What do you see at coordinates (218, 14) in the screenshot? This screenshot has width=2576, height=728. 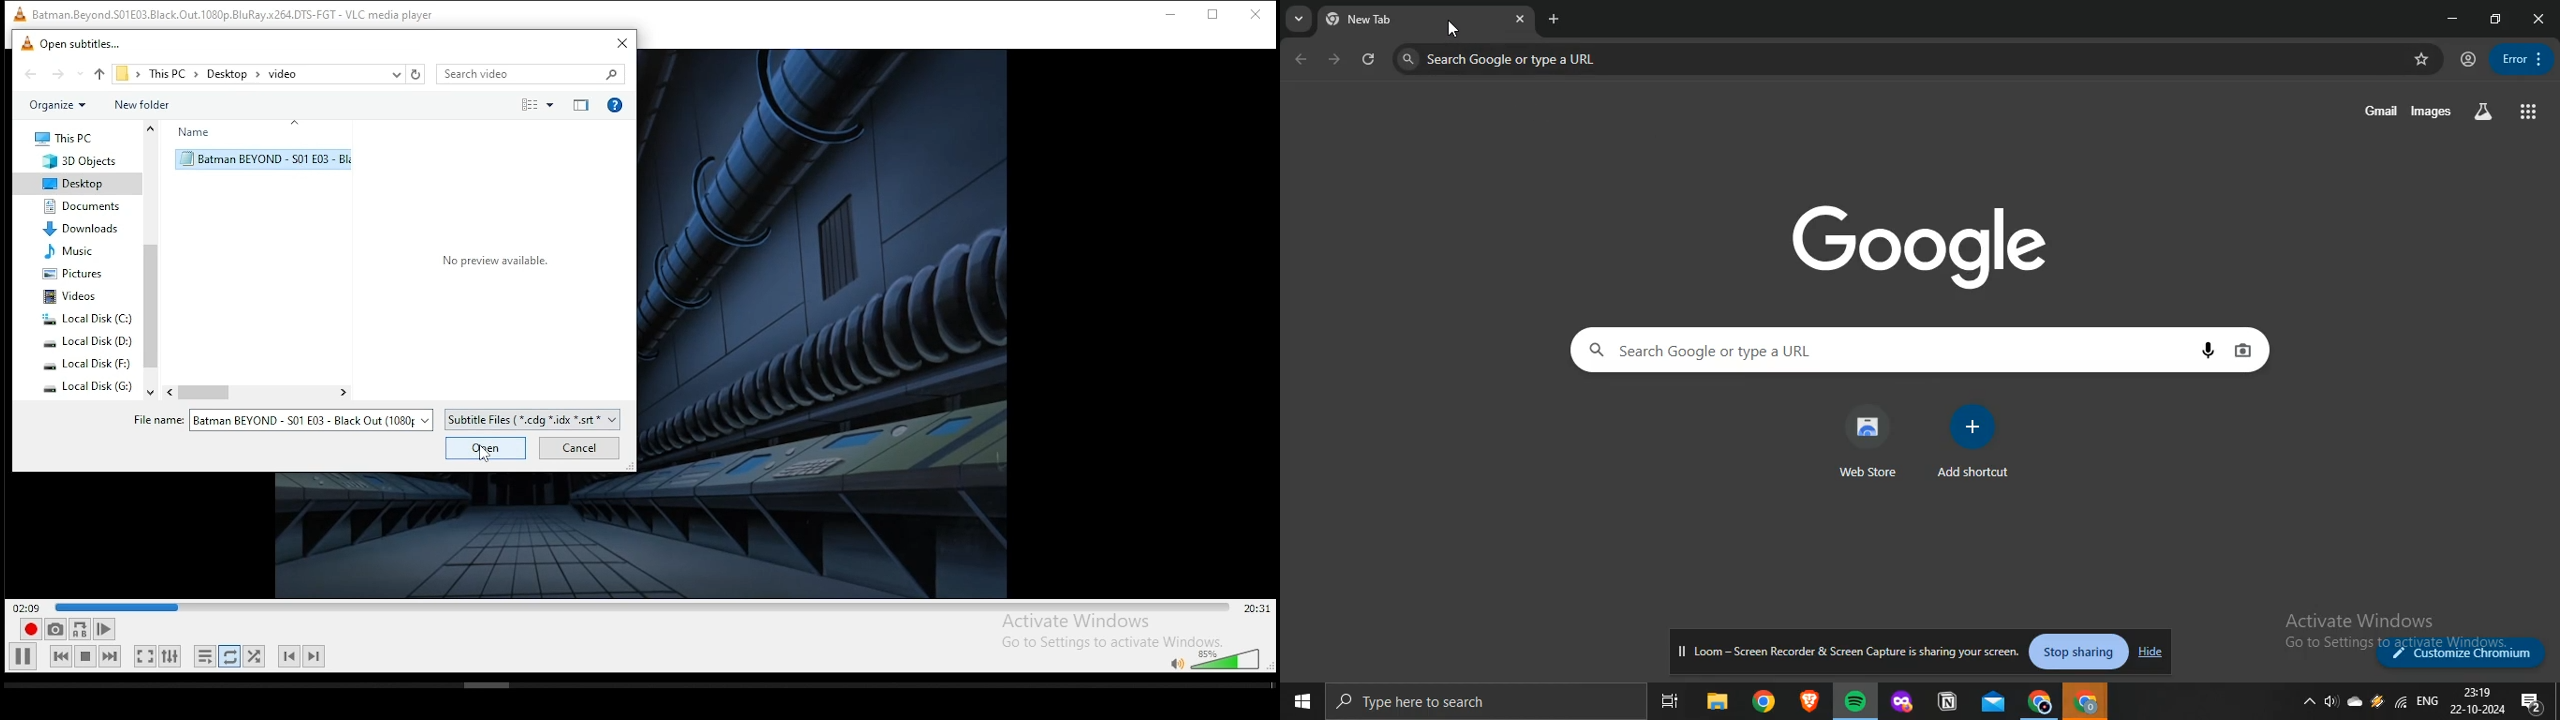 I see `VLC icon and file name` at bounding box center [218, 14].